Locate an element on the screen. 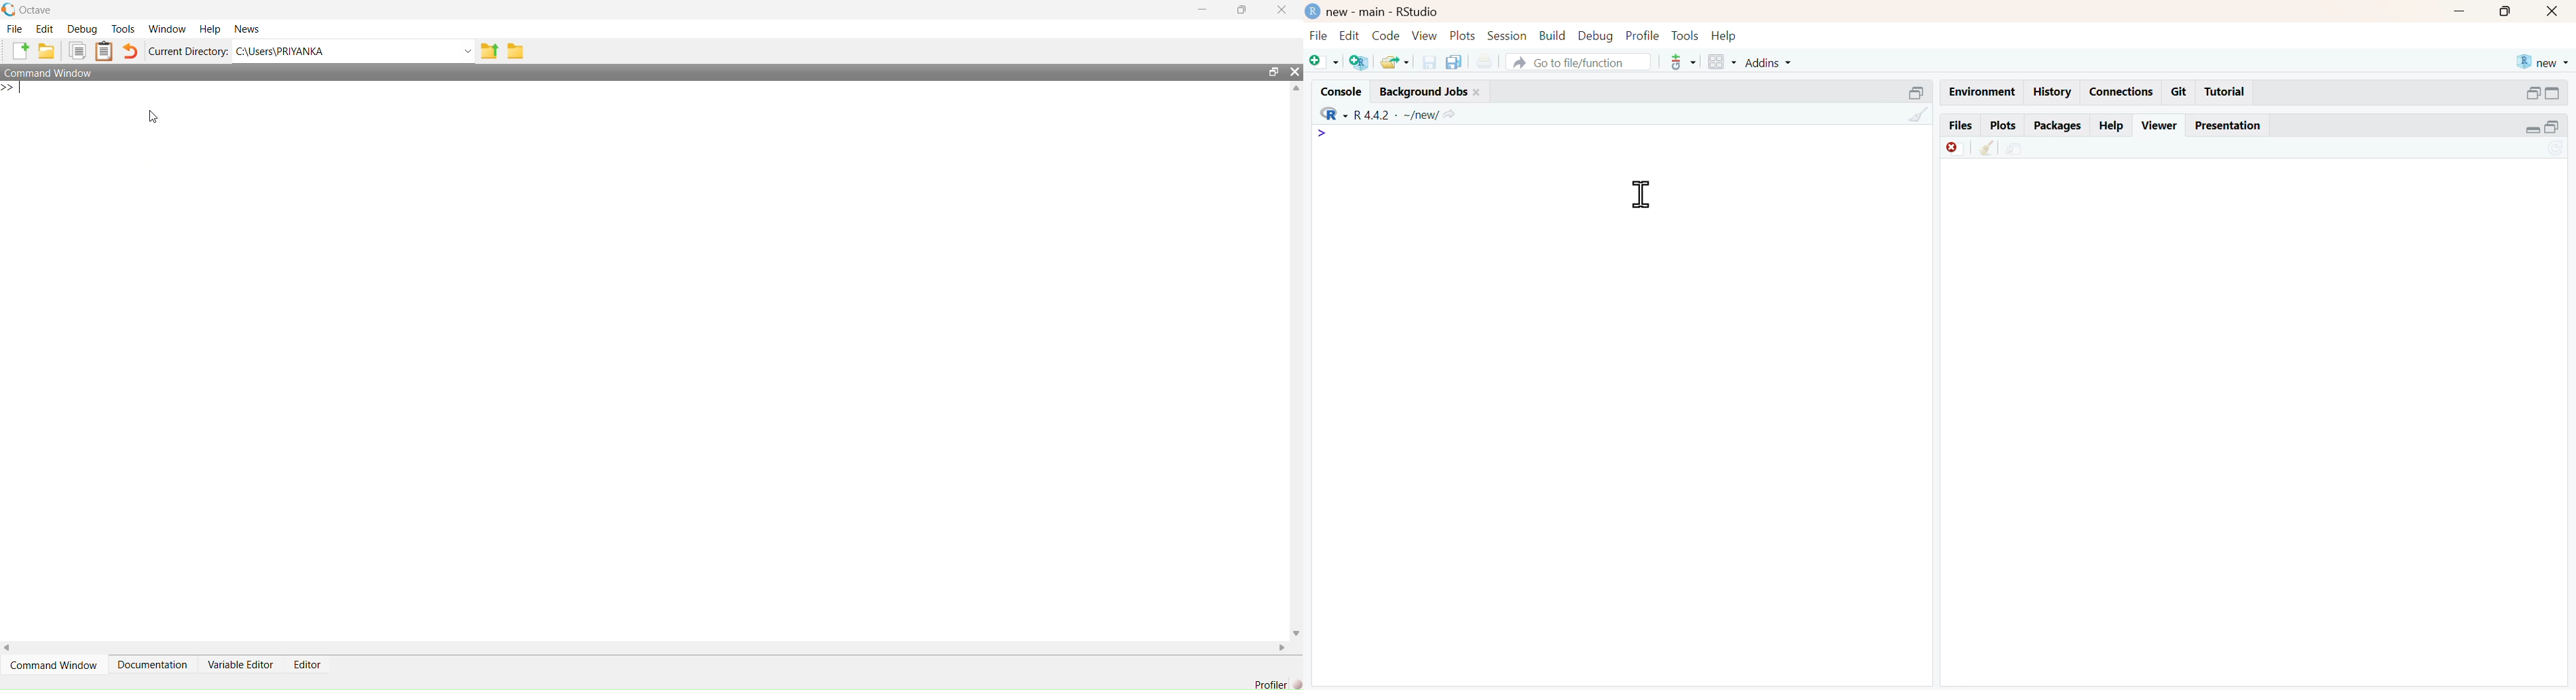 This screenshot has width=2576, height=700. close is located at coordinates (1282, 9).